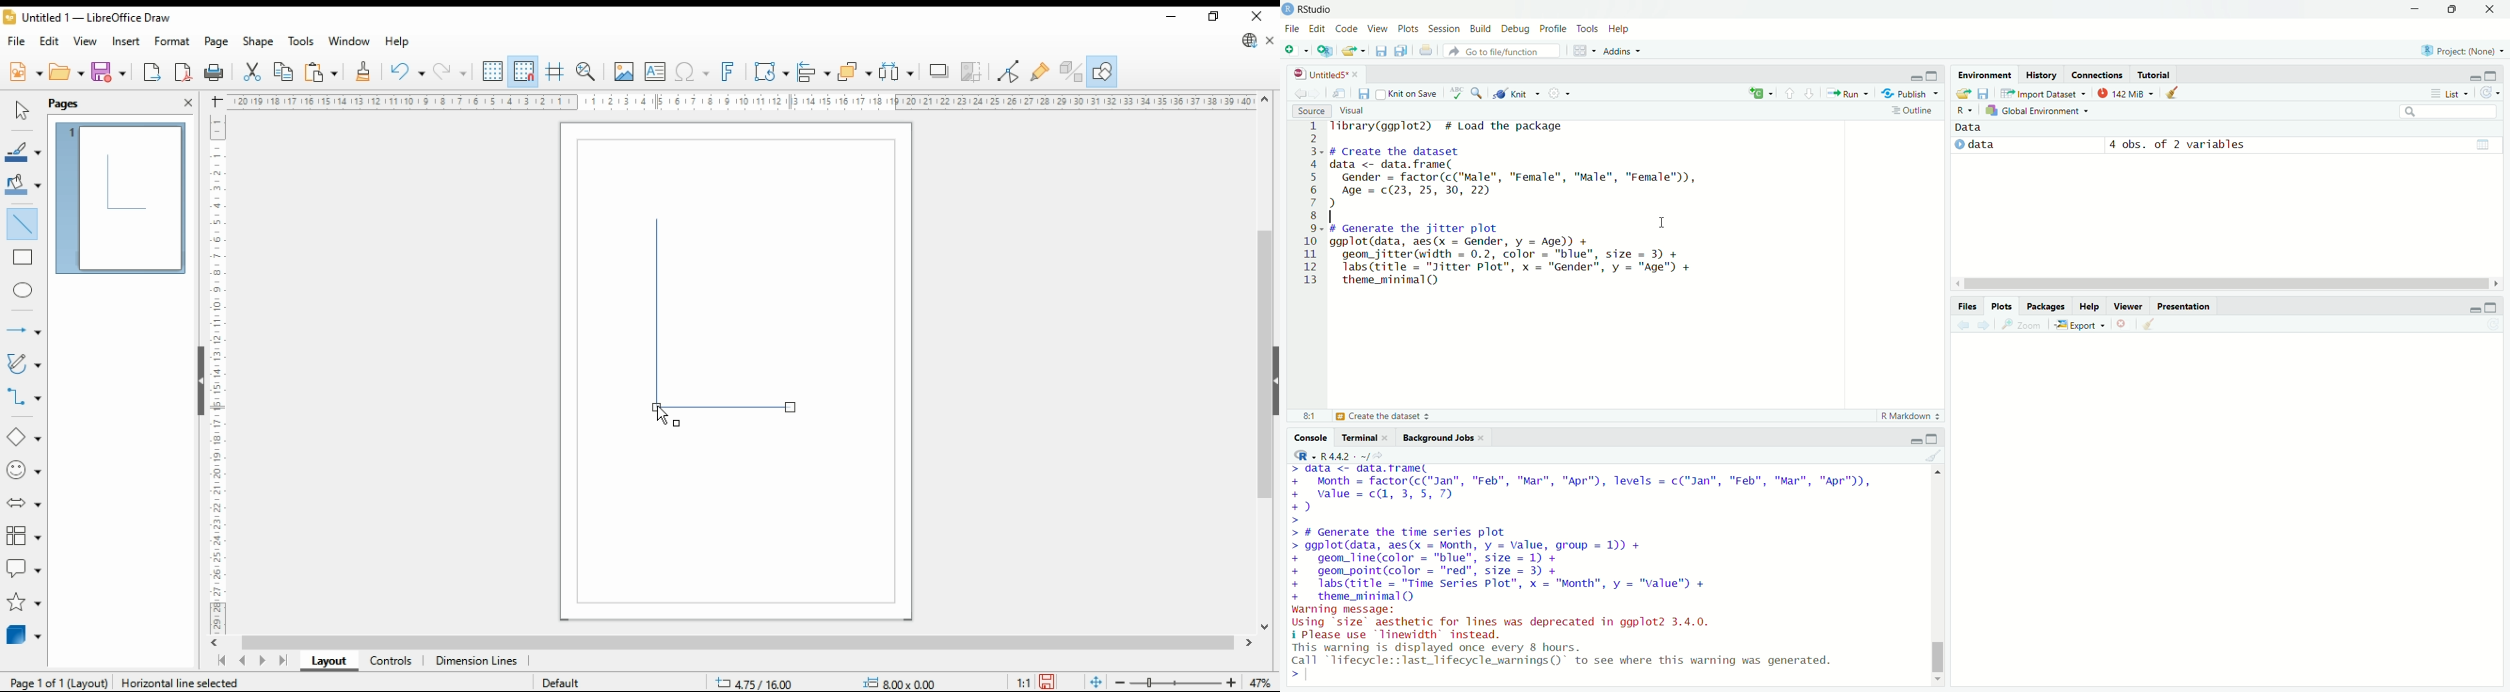 The image size is (2520, 700). I want to click on save current document, so click(1363, 94).